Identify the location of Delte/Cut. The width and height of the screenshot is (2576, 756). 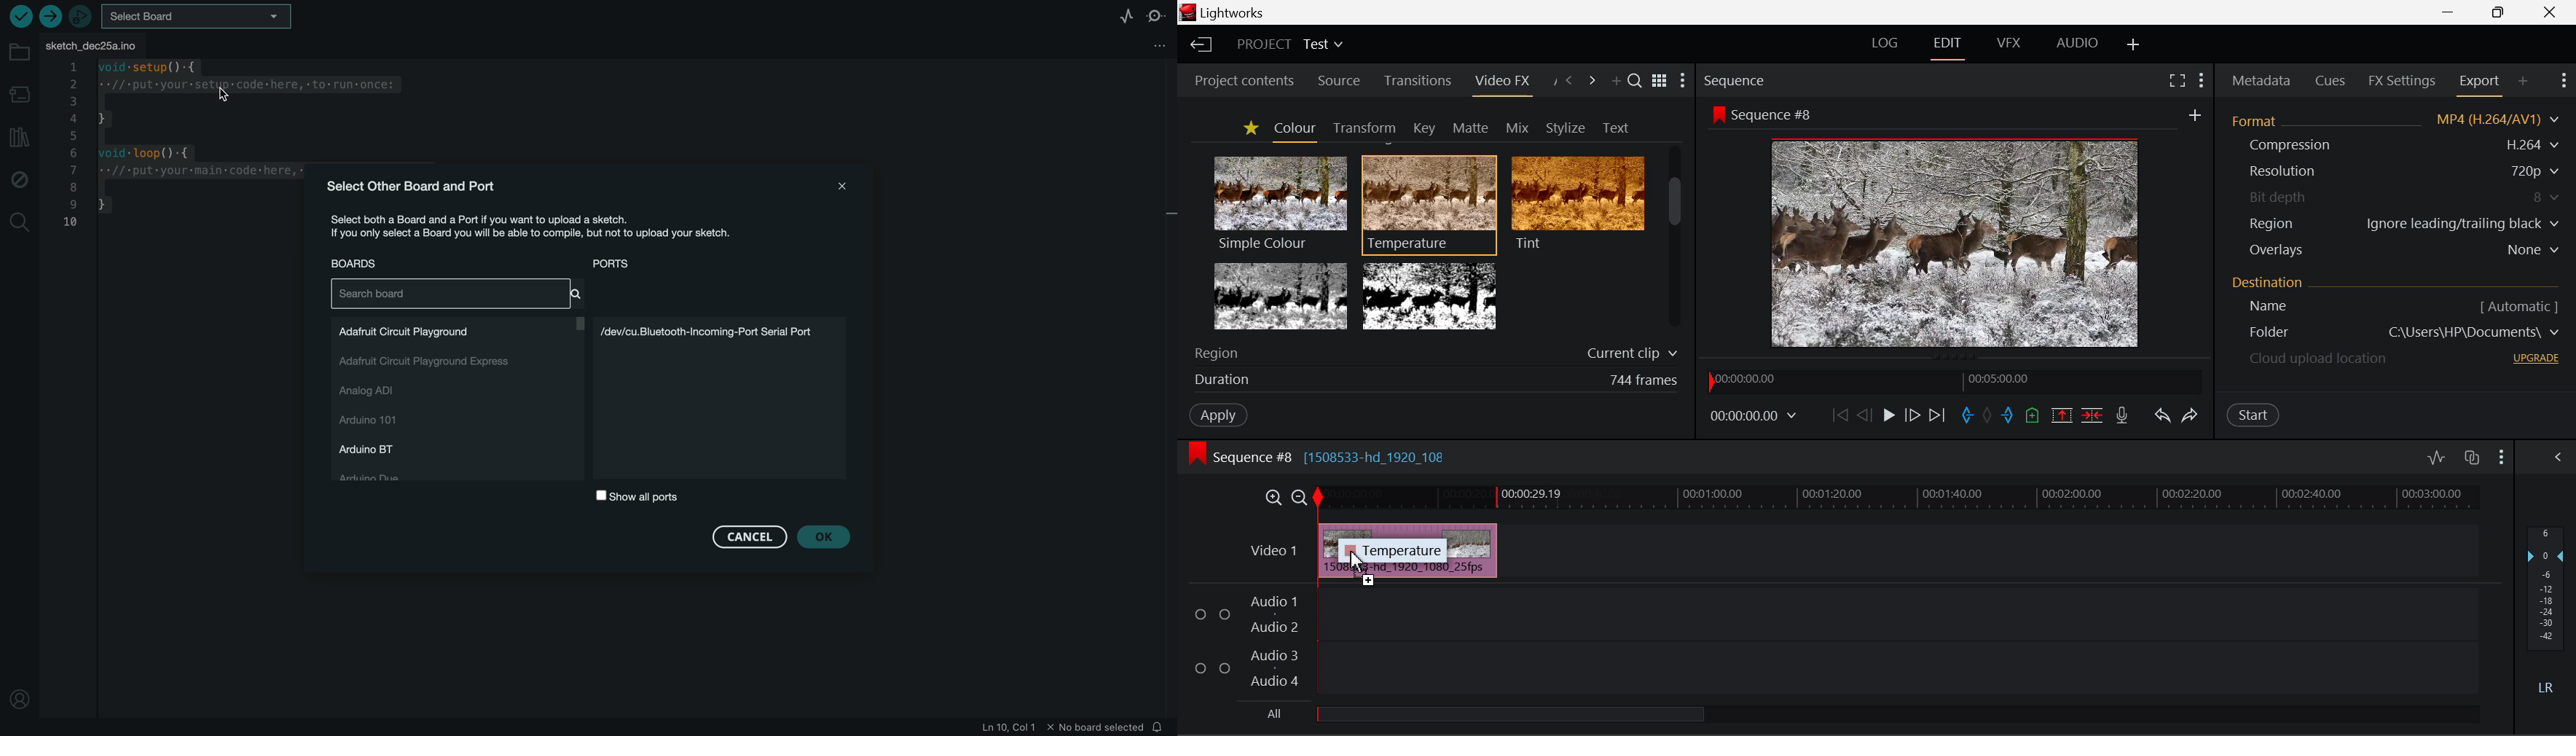
(2094, 415).